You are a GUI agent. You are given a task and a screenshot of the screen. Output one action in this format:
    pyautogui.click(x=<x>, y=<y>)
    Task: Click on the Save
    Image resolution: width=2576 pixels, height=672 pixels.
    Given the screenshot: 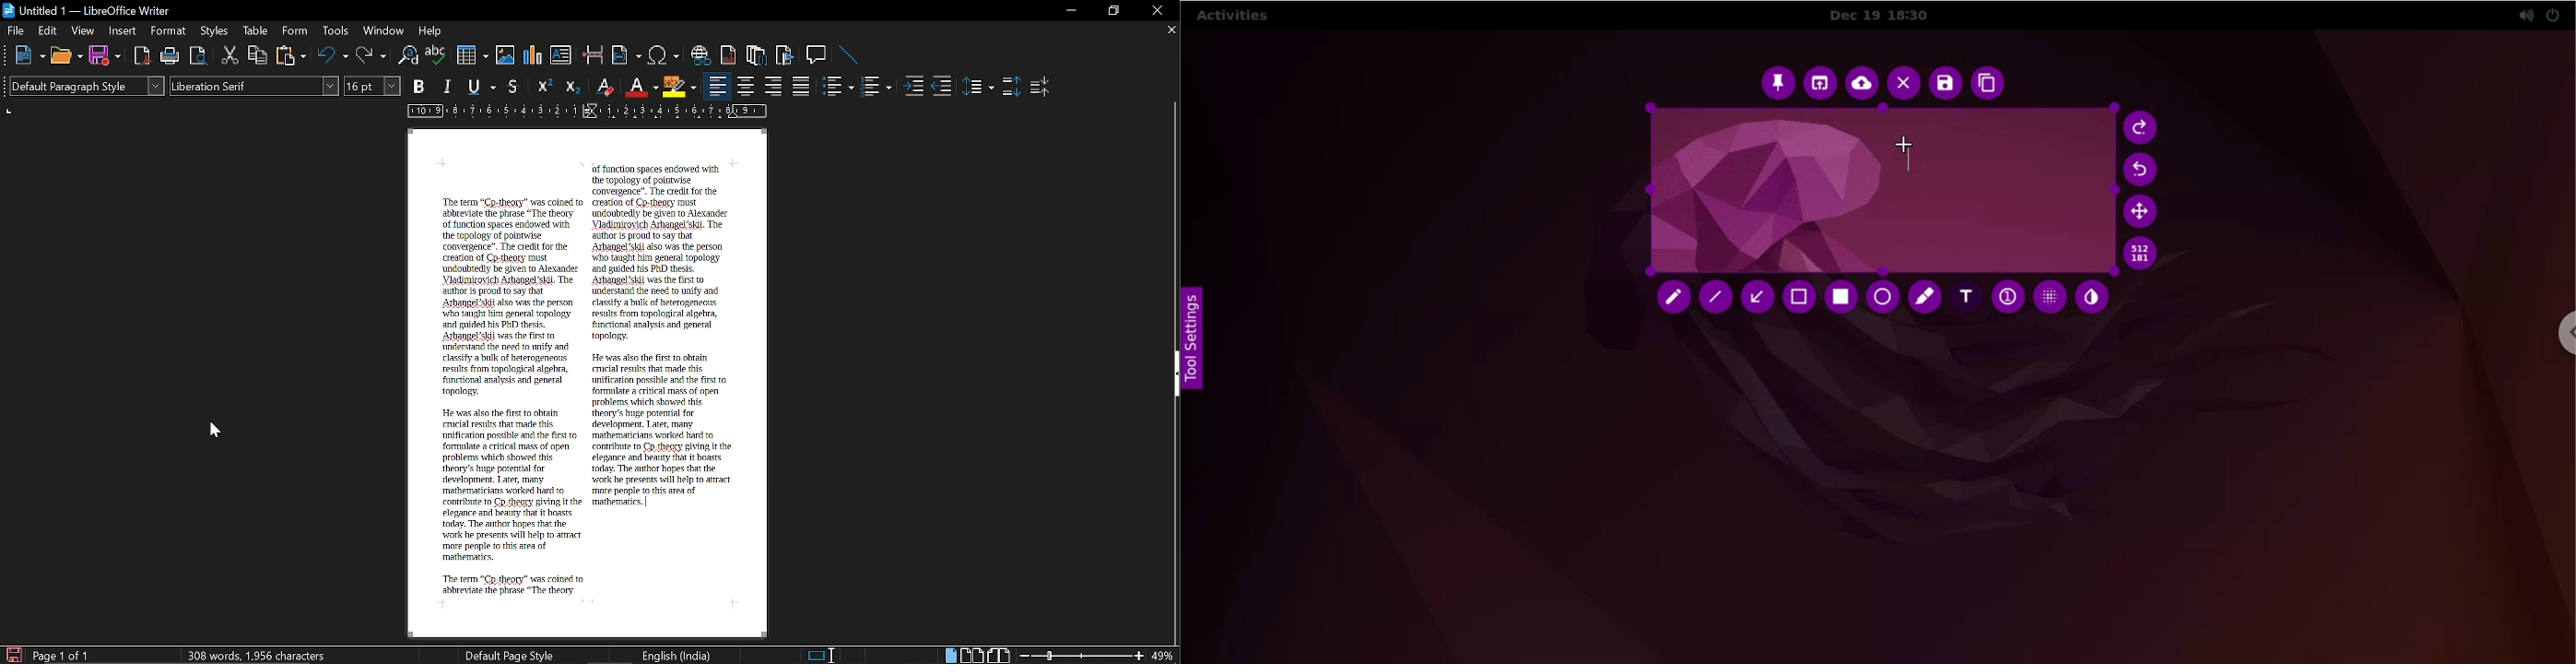 What is the action you would take?
    pyautogui.click(x=12, y=655)
    